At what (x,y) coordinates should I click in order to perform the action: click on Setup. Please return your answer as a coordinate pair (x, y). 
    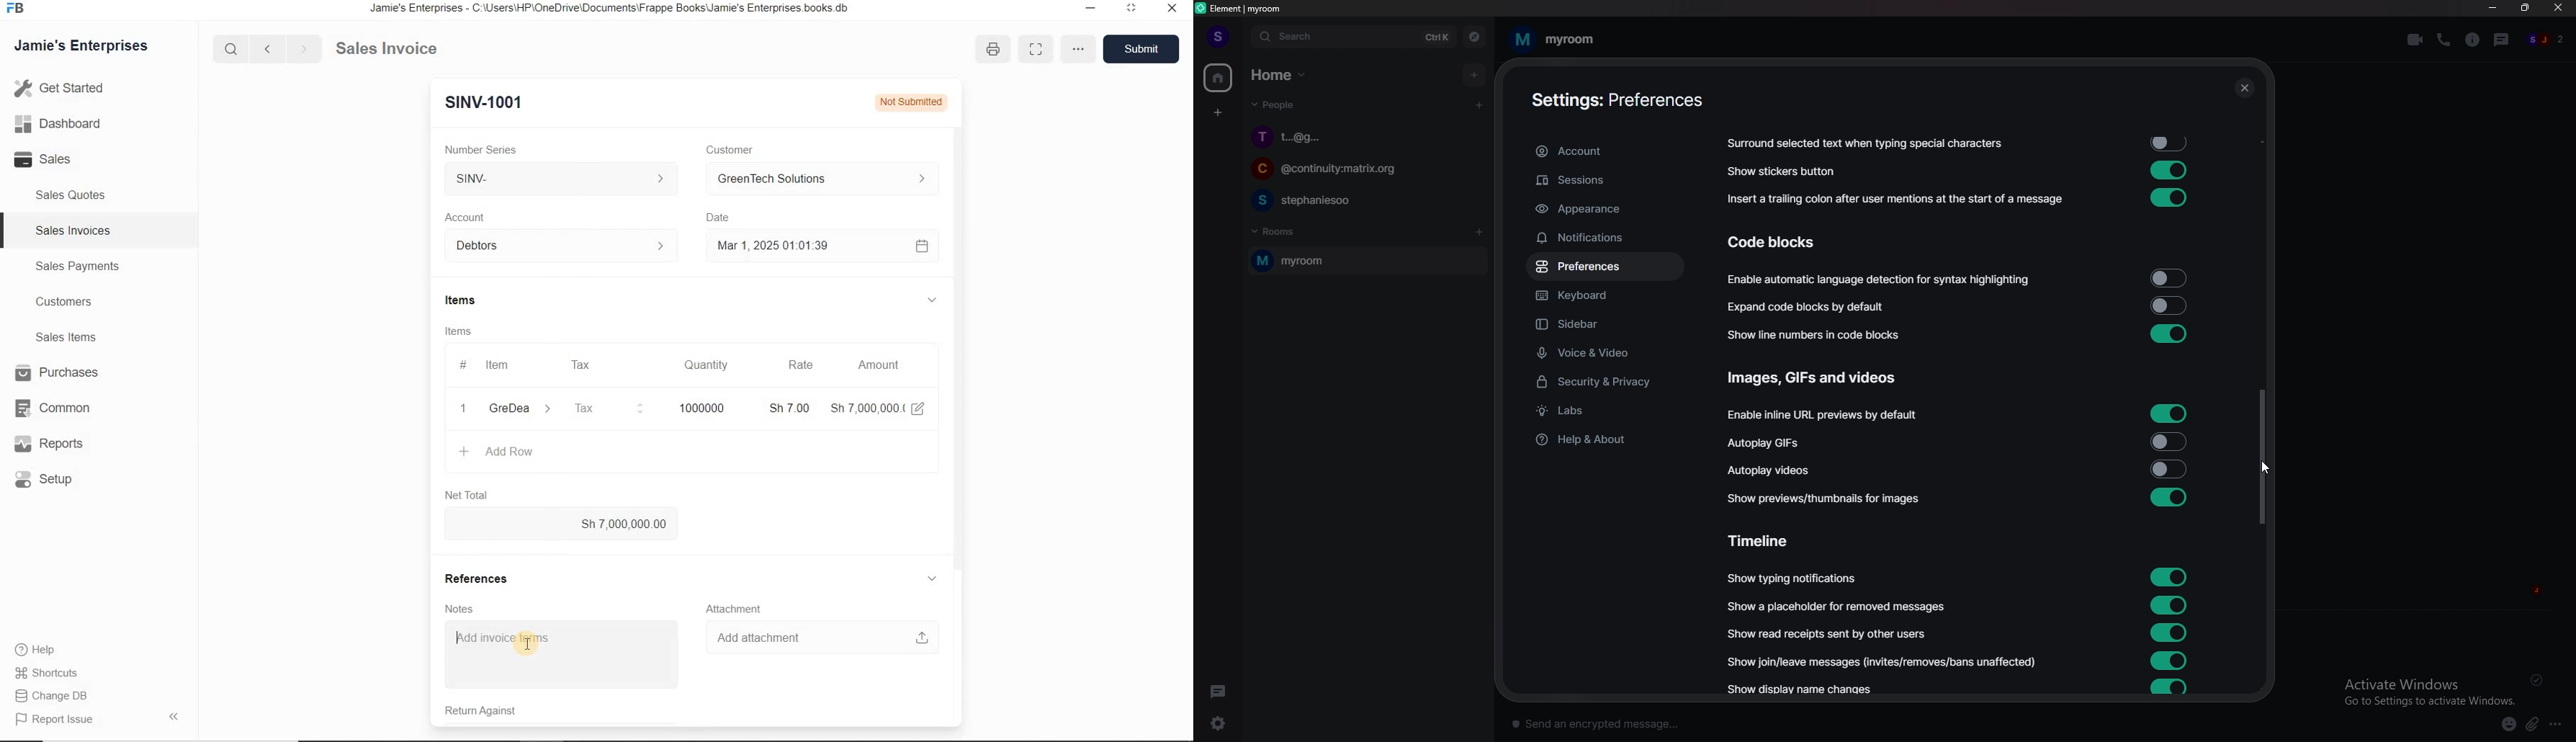
    Looking at the image, I should click on (54, 480).